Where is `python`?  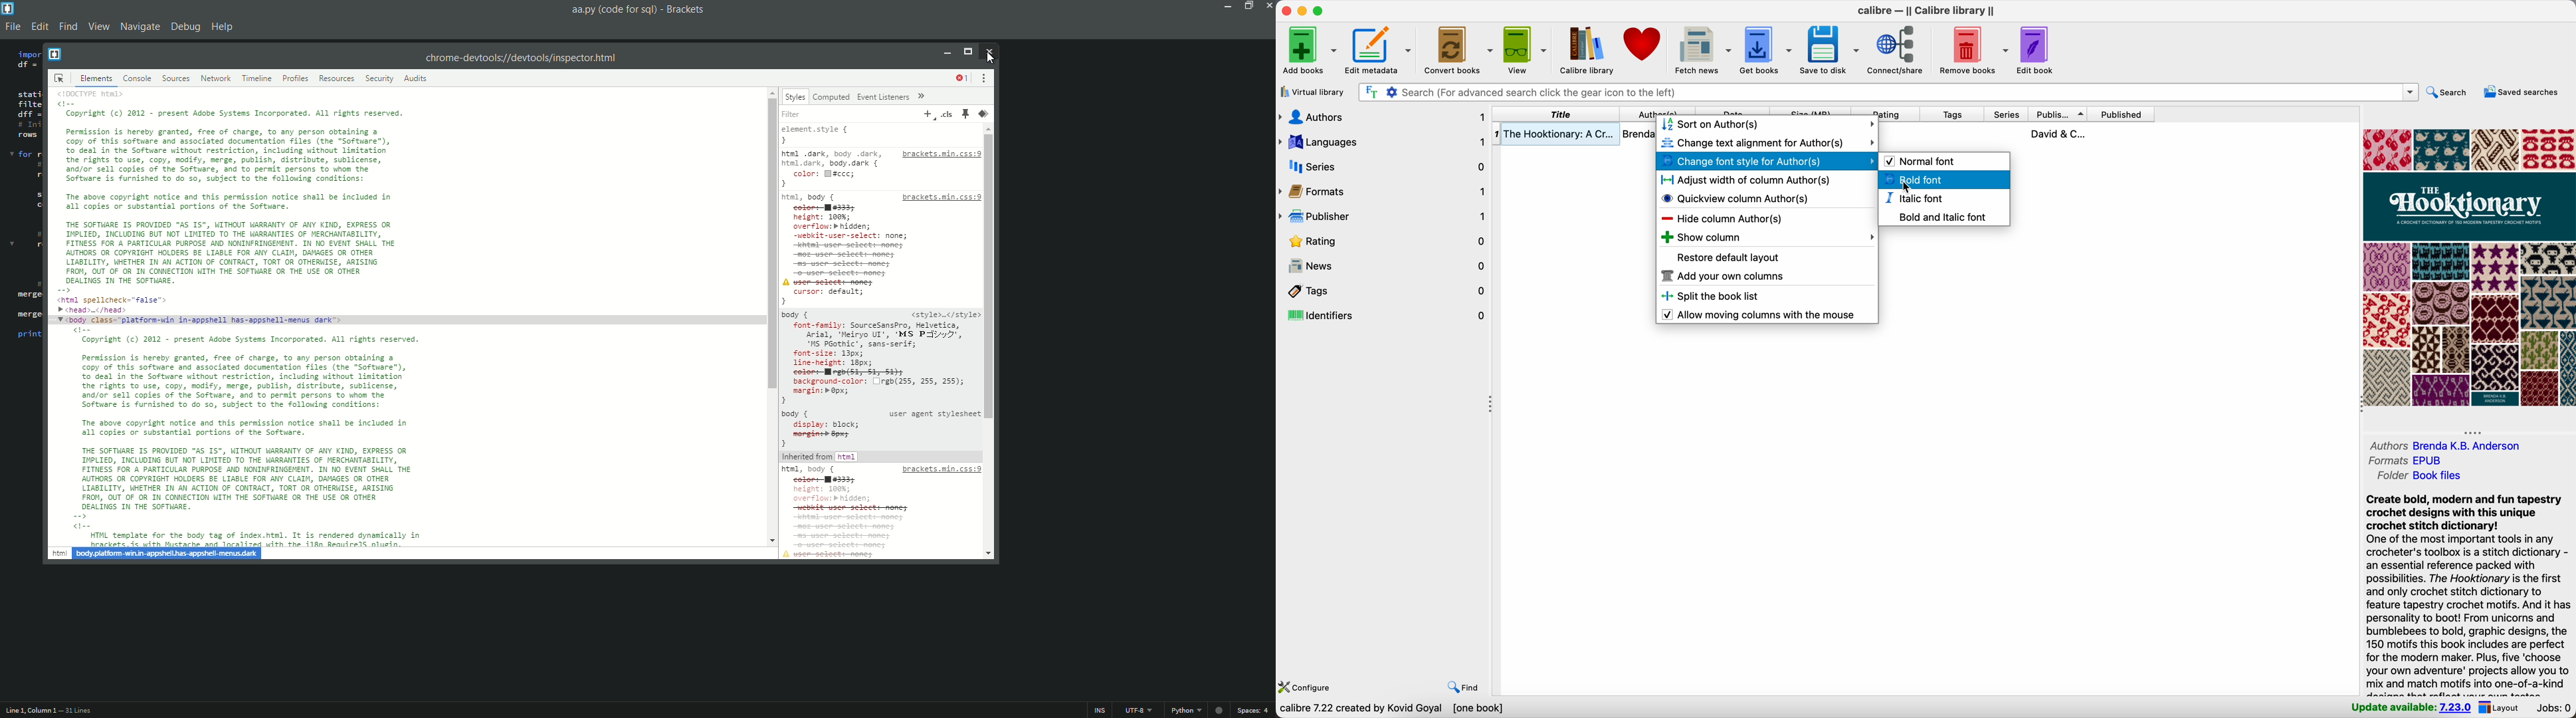
python is located at coordinates (1187, 710).